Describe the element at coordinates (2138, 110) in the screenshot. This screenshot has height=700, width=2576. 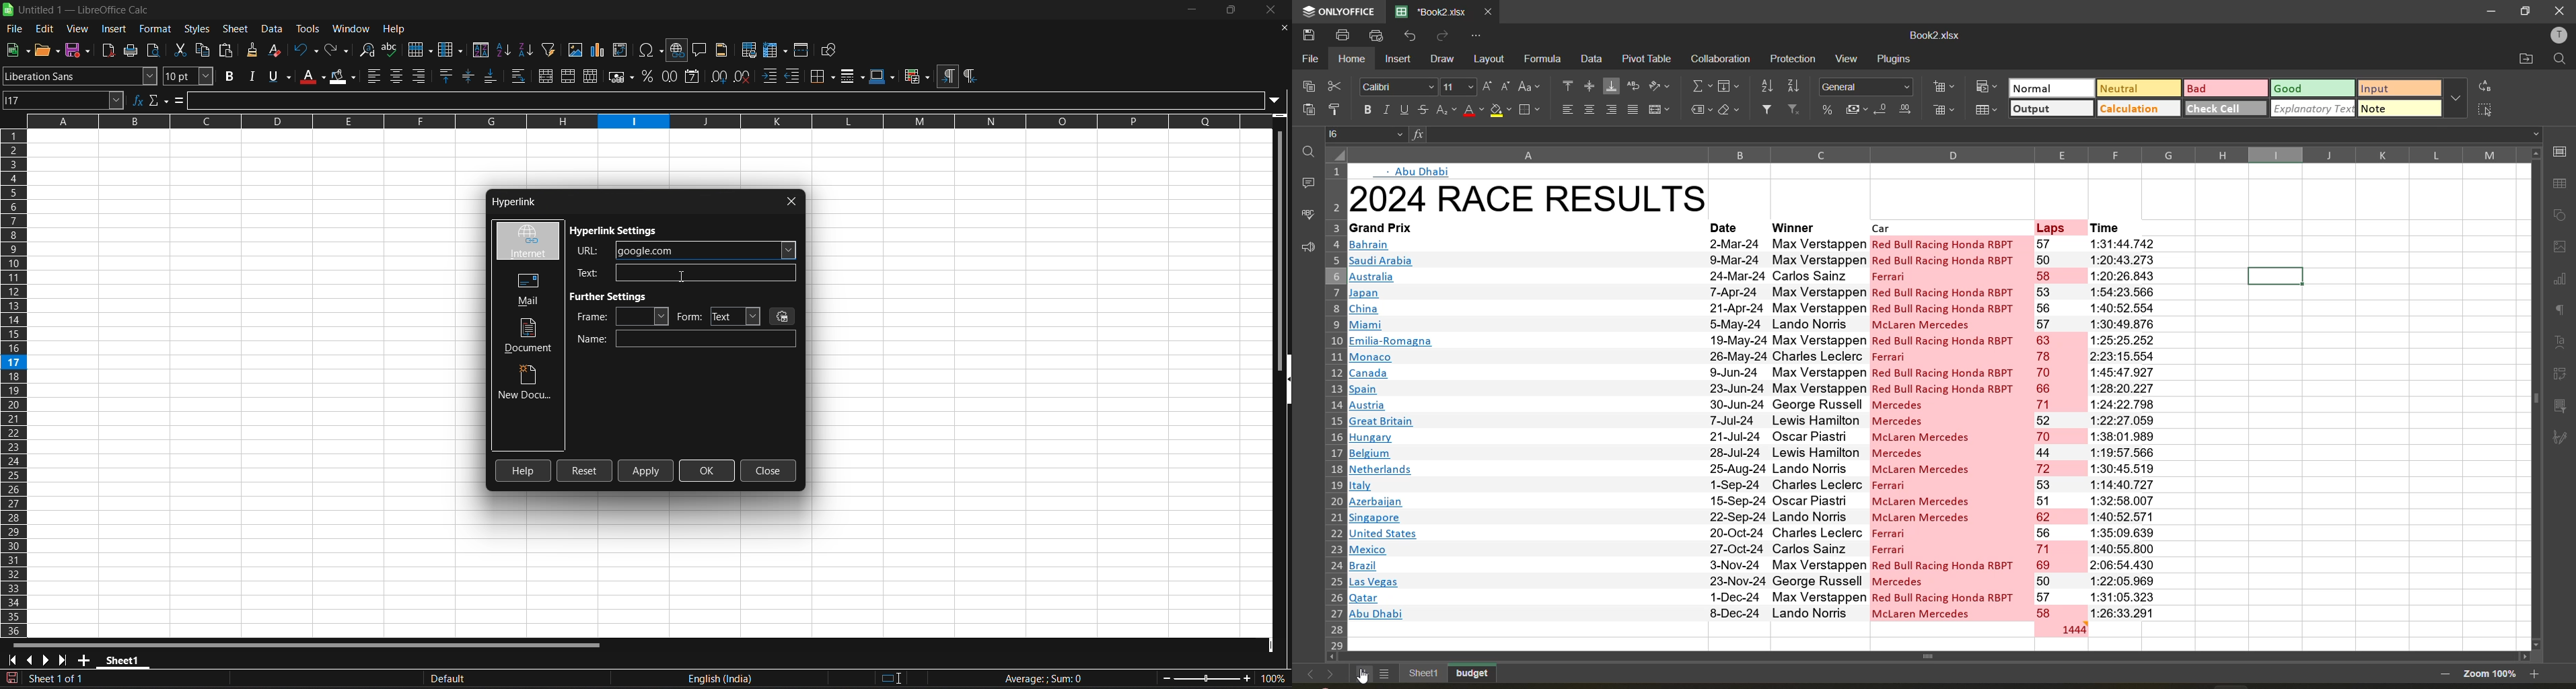
I see `calculation` at that location.